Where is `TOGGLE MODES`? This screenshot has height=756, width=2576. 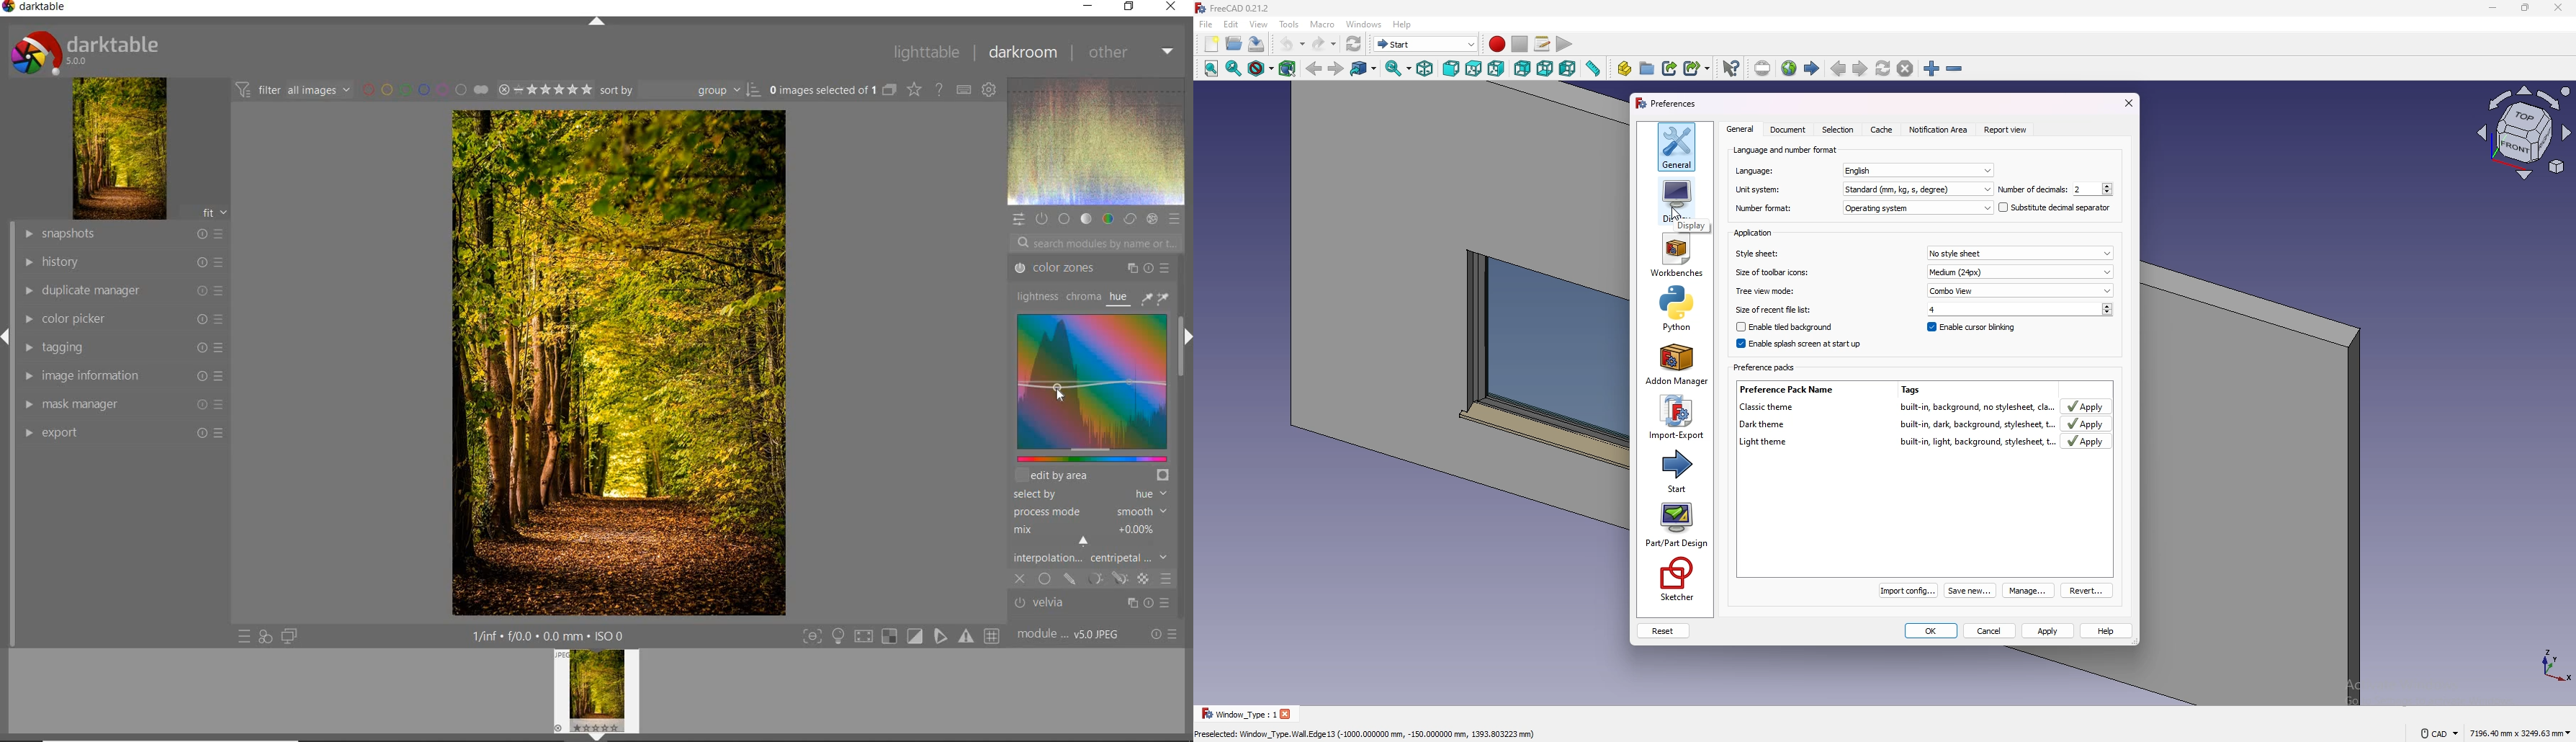 TOGGLE MODES is located at coordinates (900, 637).